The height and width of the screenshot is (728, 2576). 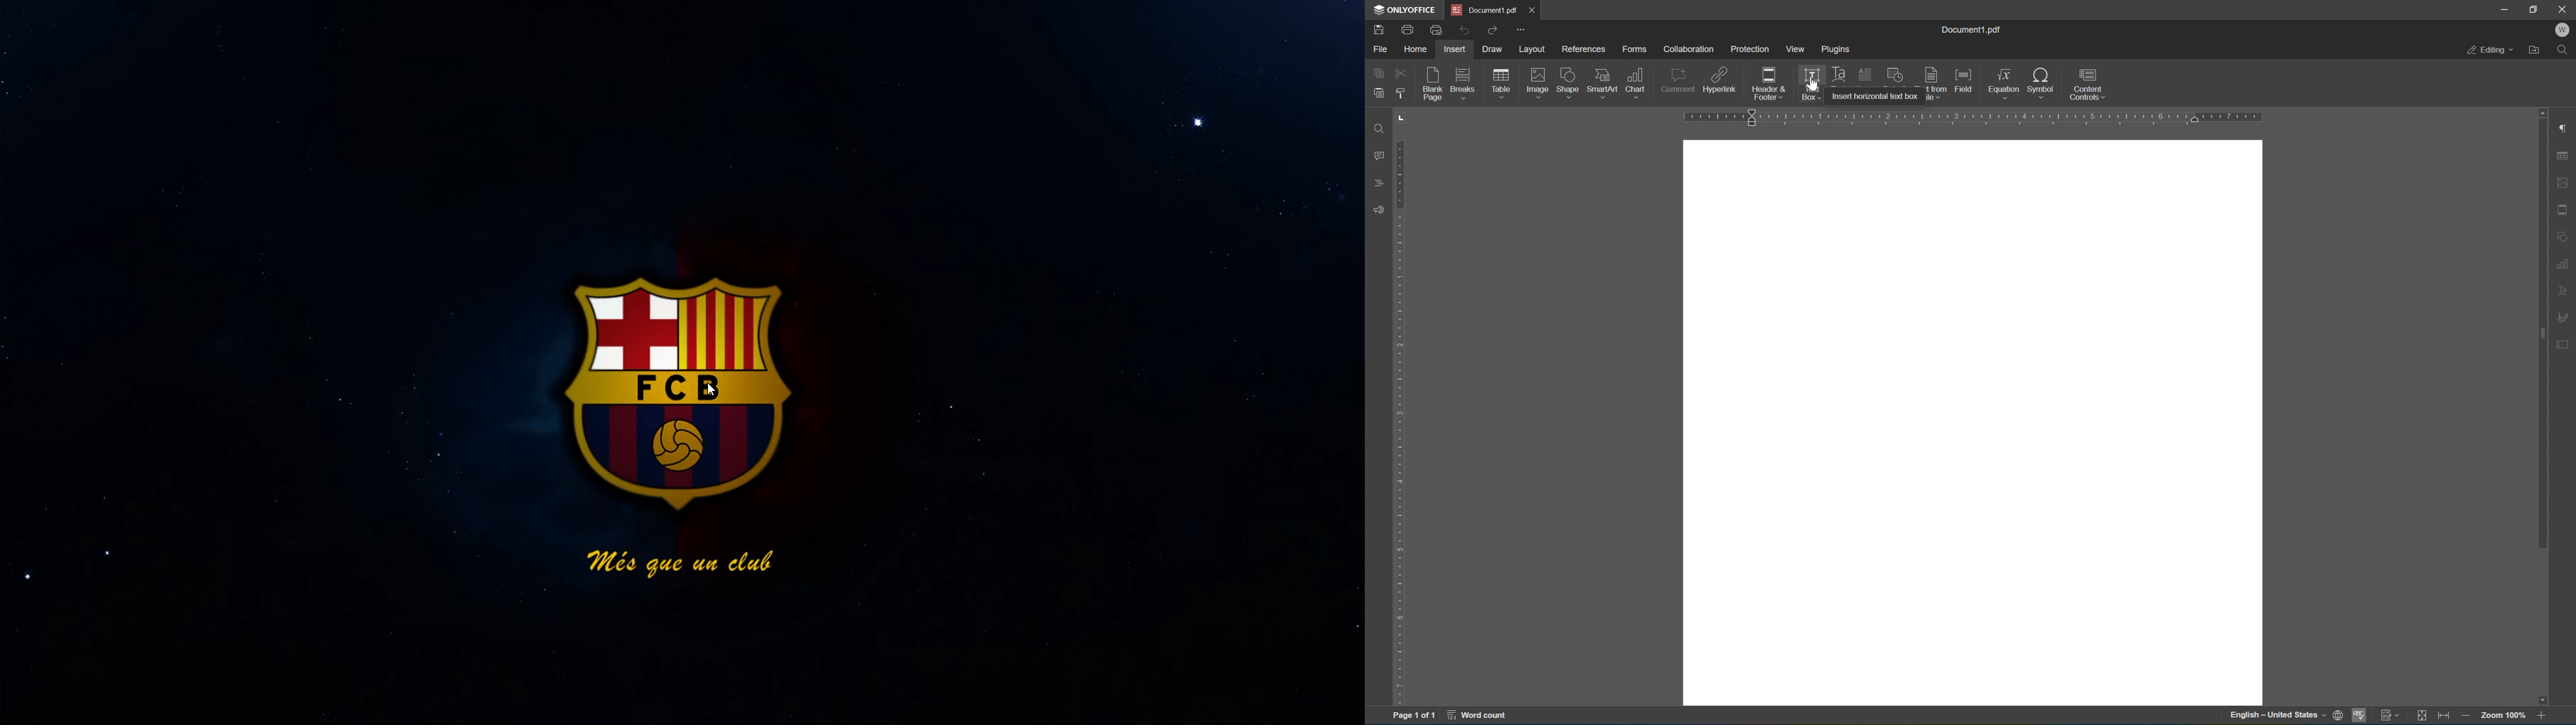 What do you see at coordinates (2534, 9) in the screenshot?
I see `Restore down` at bounding box center [2534, 9].